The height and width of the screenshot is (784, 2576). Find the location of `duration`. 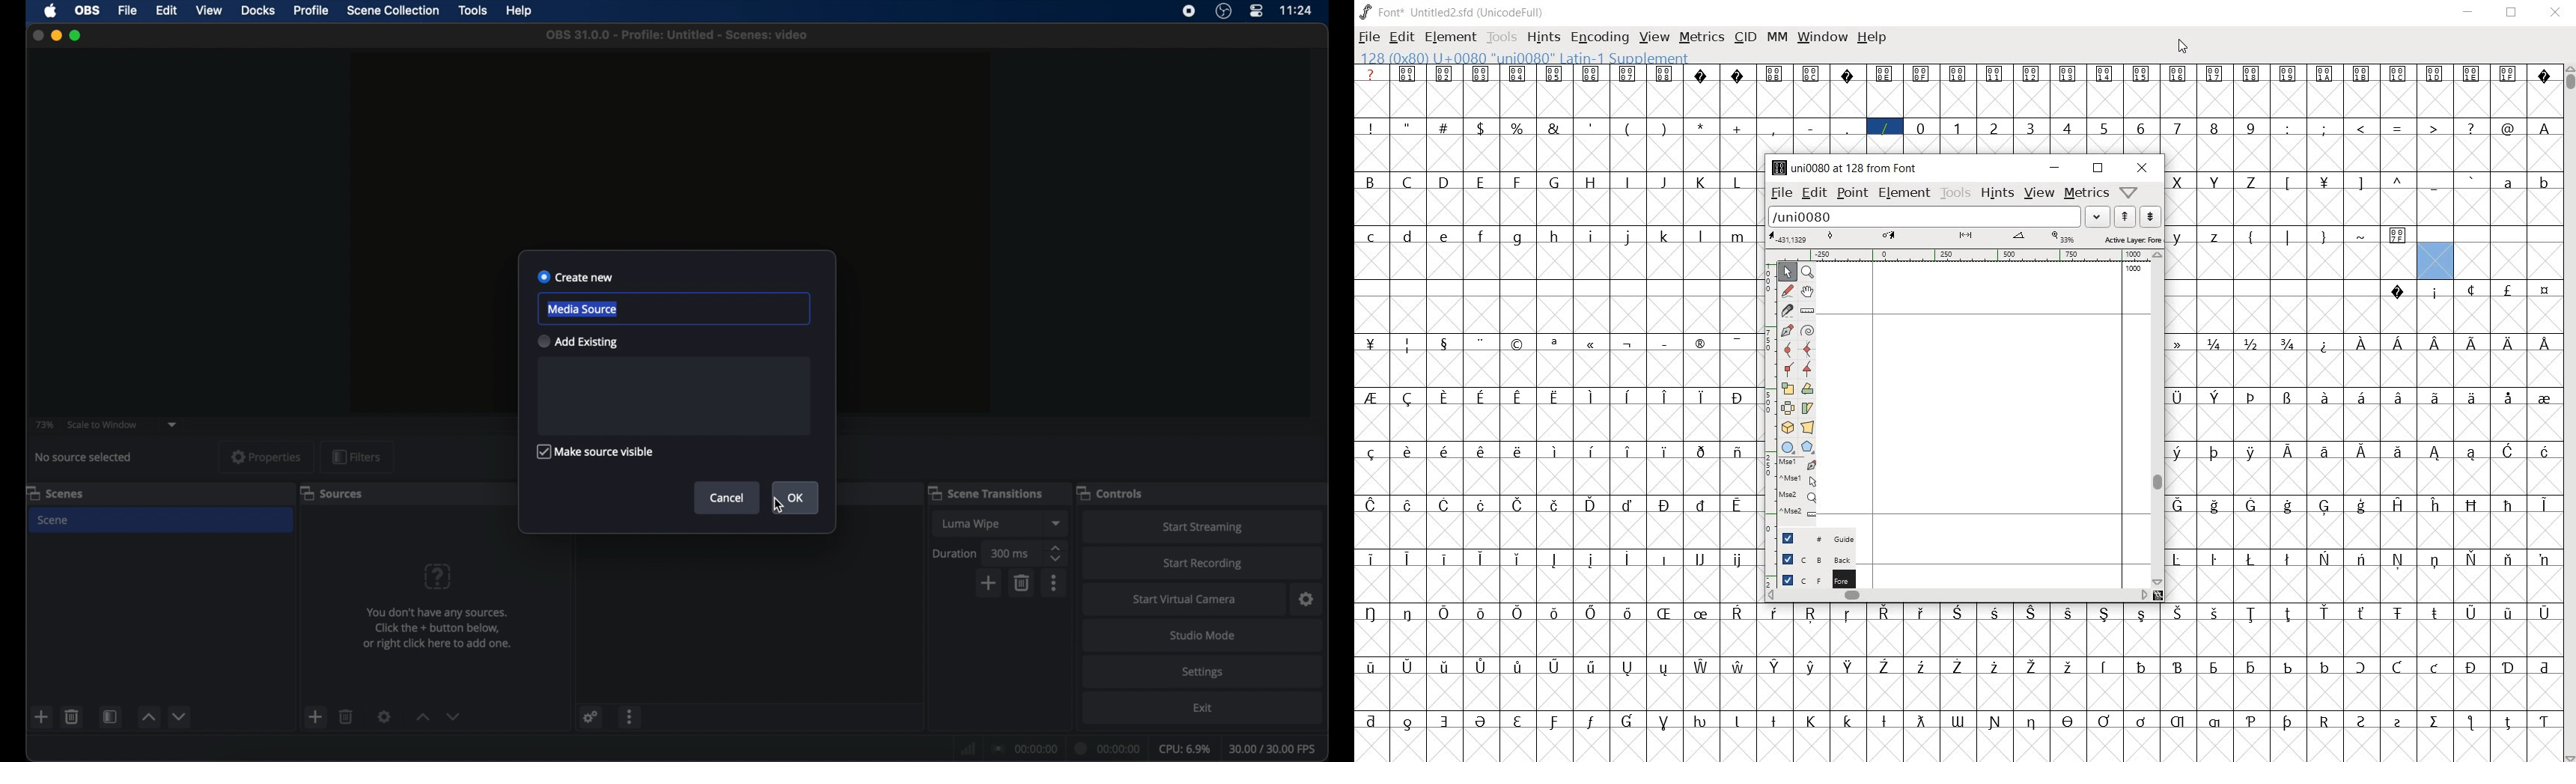

duration is located at coordinates (954, 553).